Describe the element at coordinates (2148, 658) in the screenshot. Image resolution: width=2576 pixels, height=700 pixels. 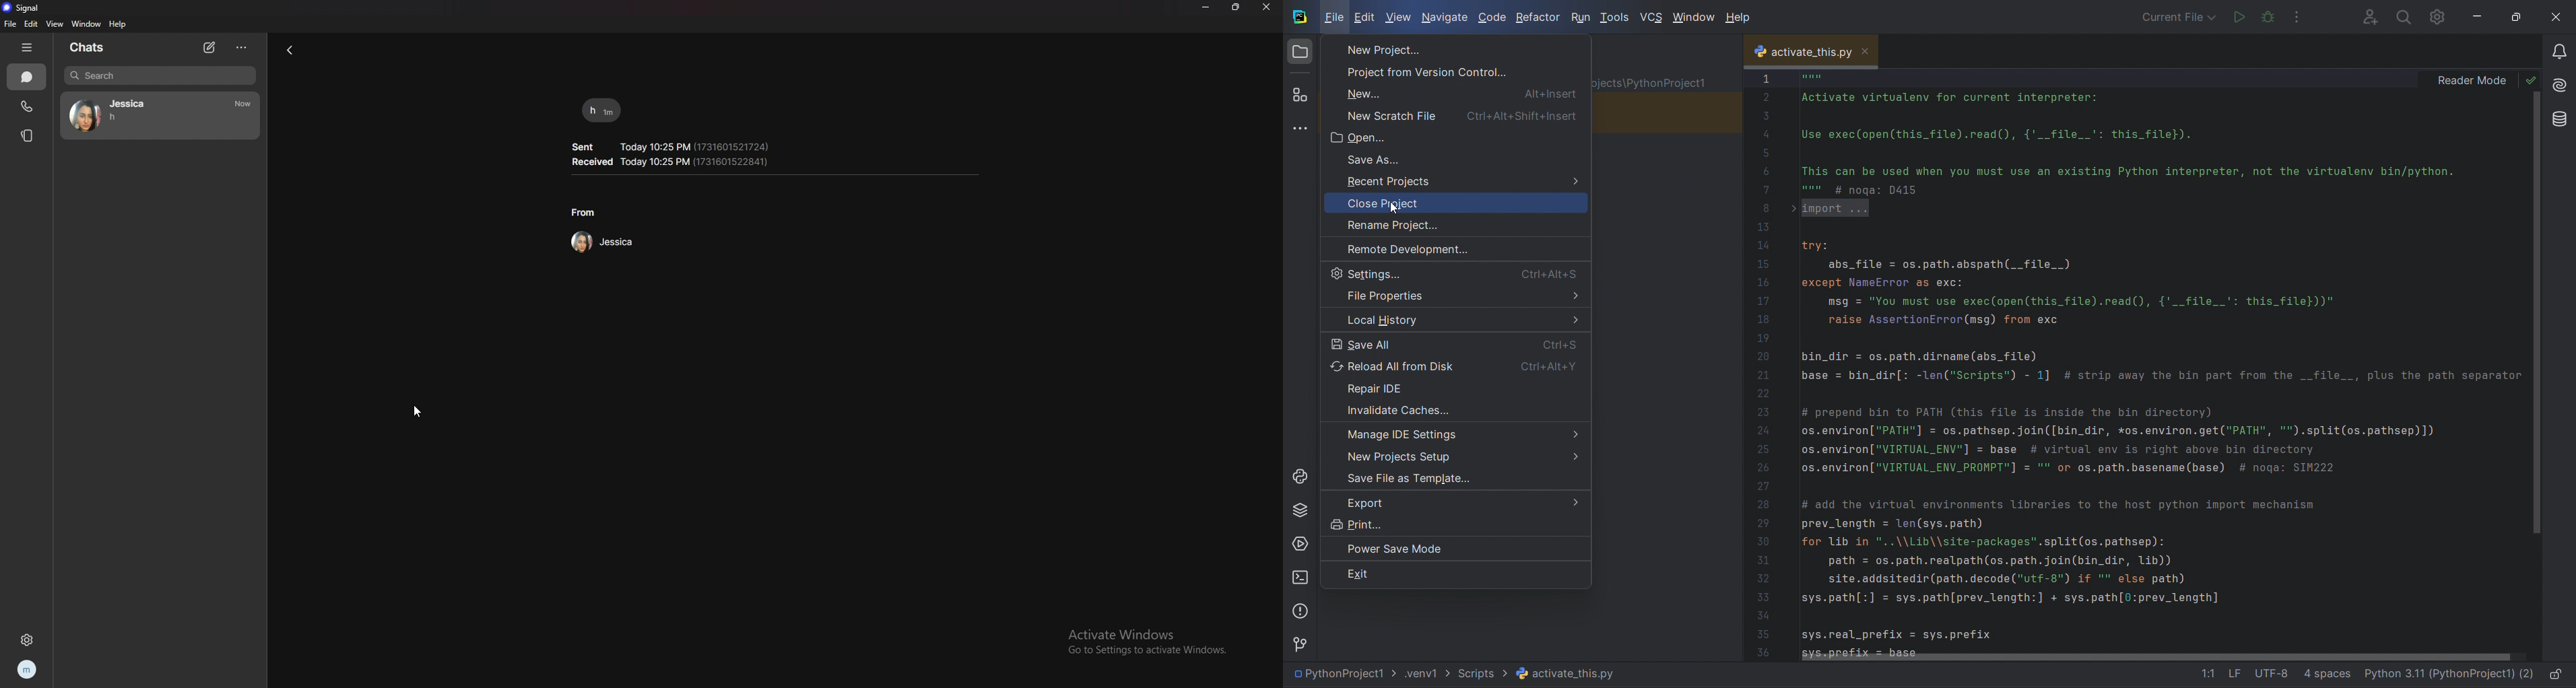
I see `horizontal scrollbar` at that location.